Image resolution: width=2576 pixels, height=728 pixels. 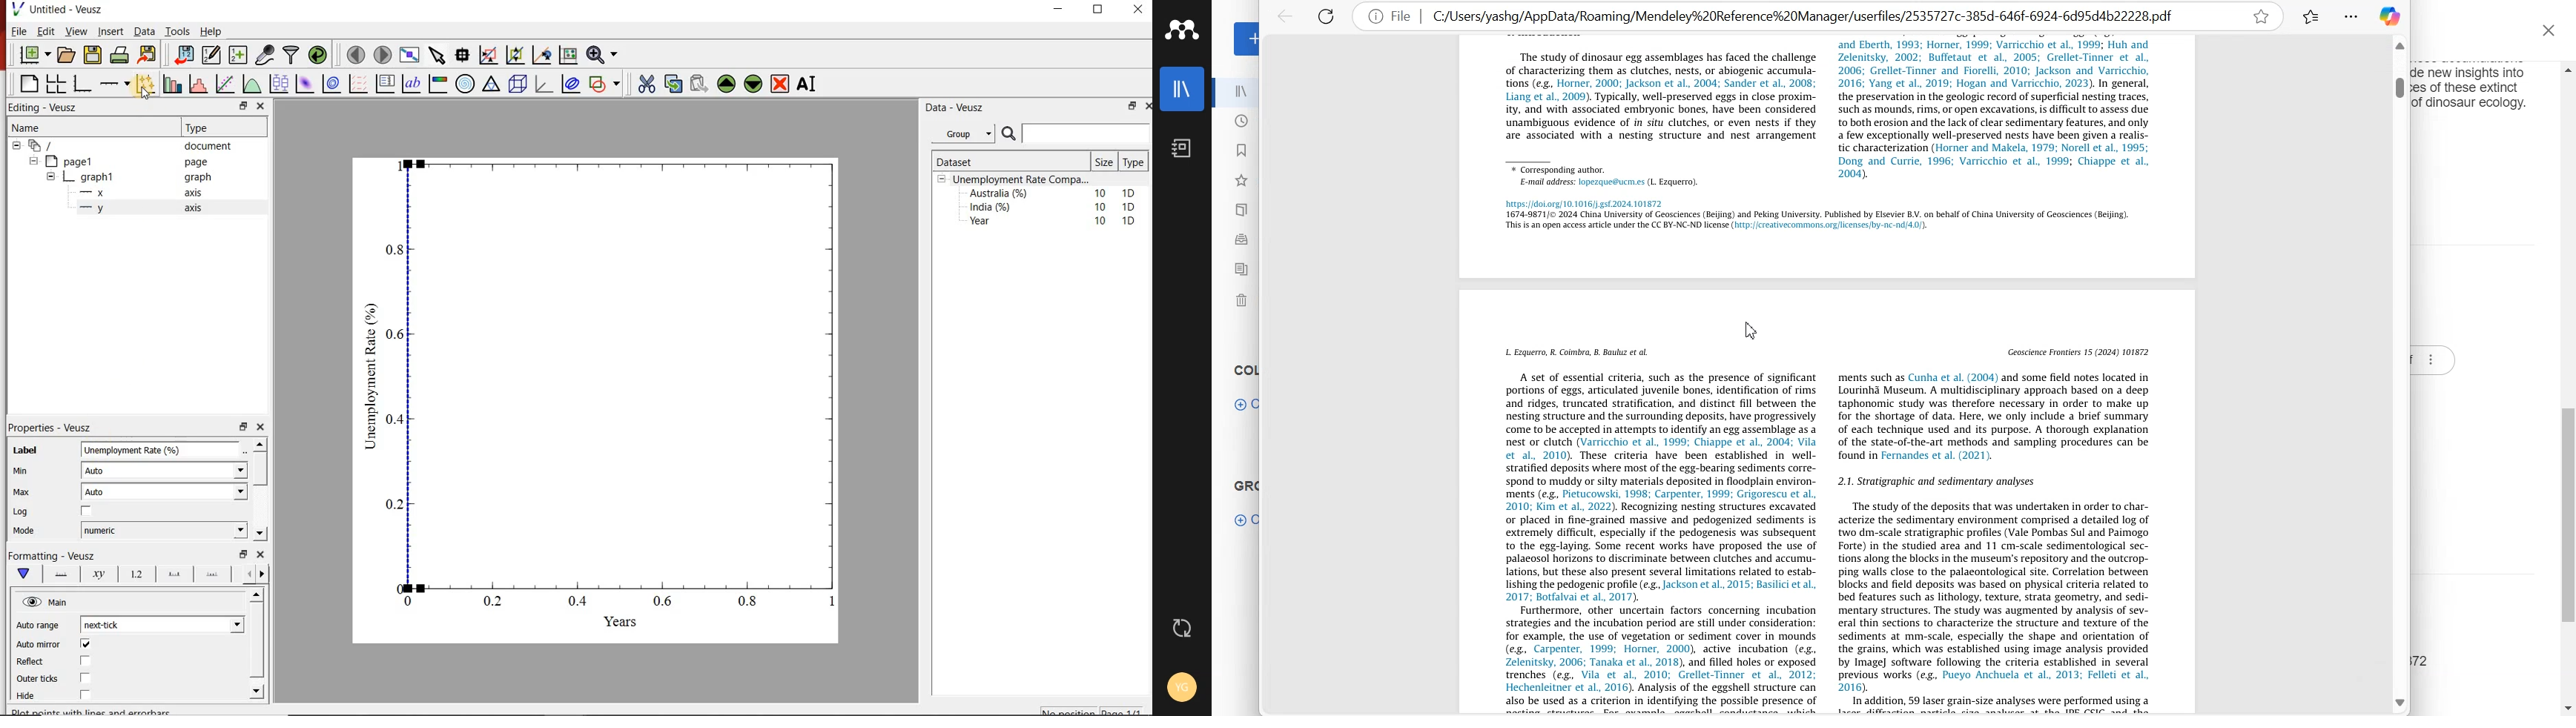 What do you see at coordinates (1182, 688) in the screenshot?
I see `Account` at bounding box center [1182, 688].